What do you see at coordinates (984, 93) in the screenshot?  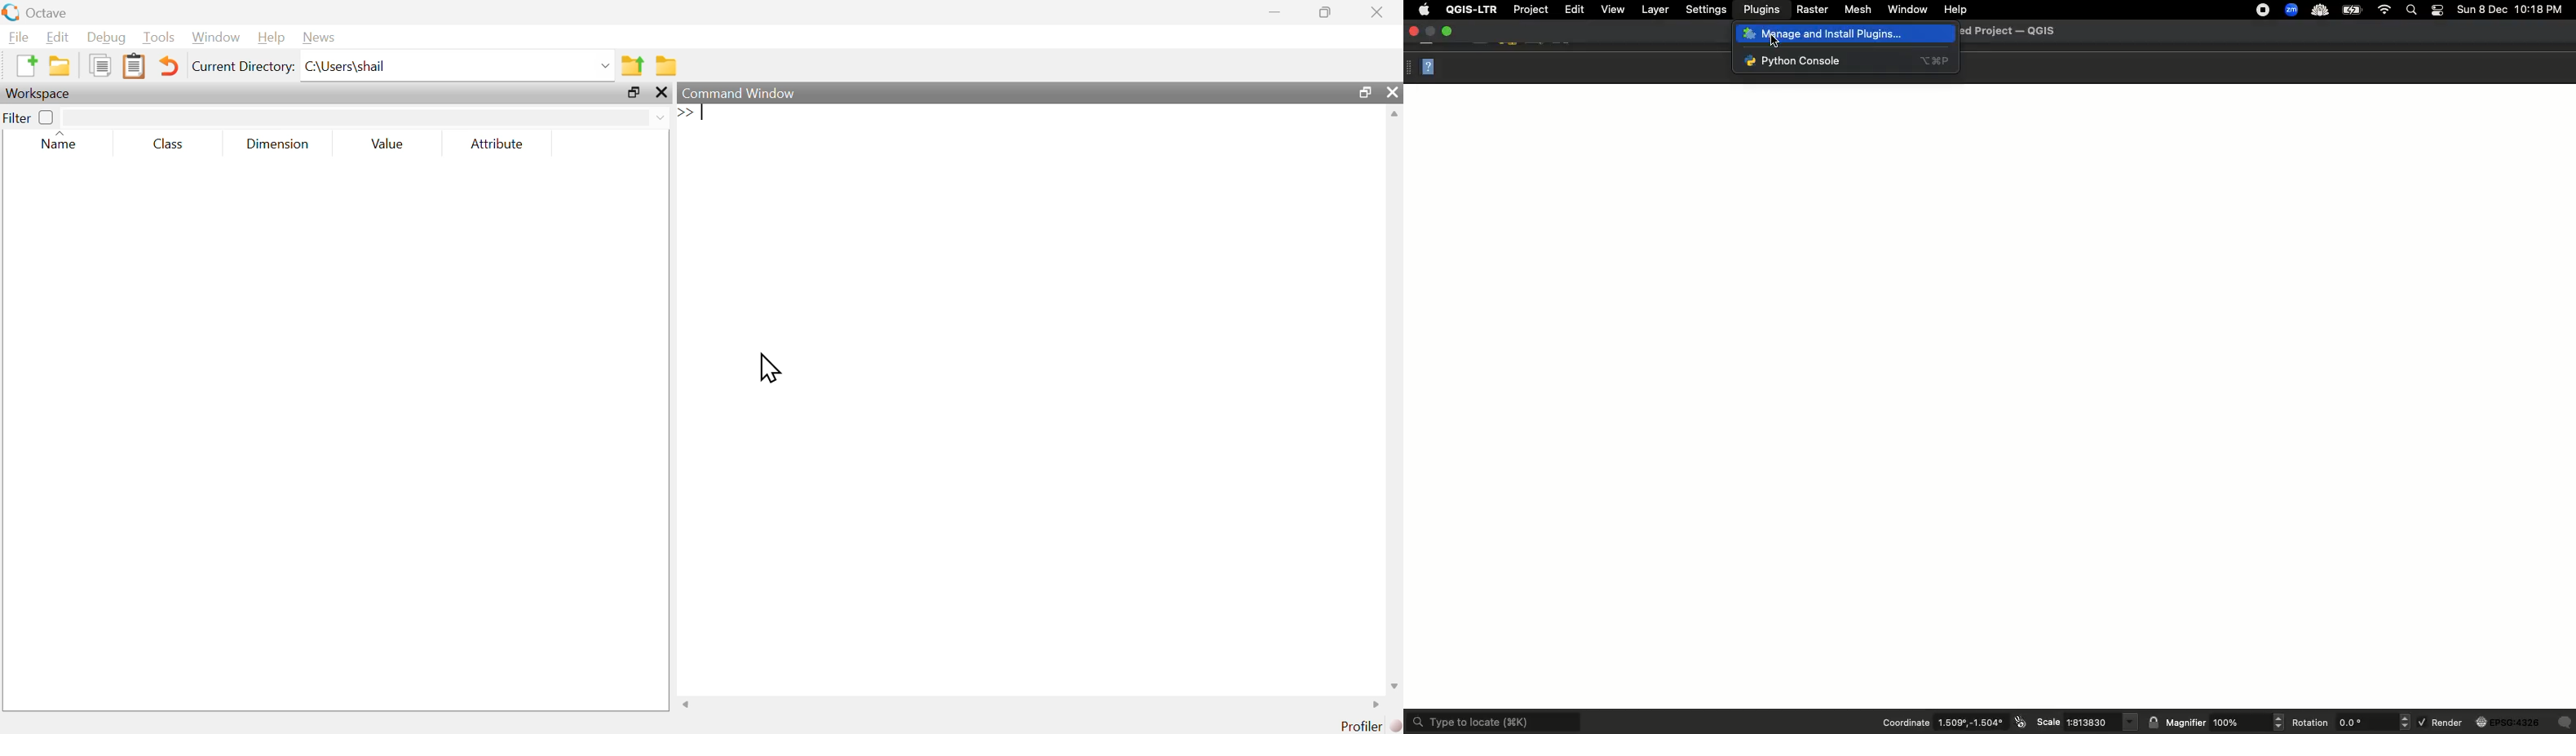 I see `Command Window` at bounding box center [984, 93].